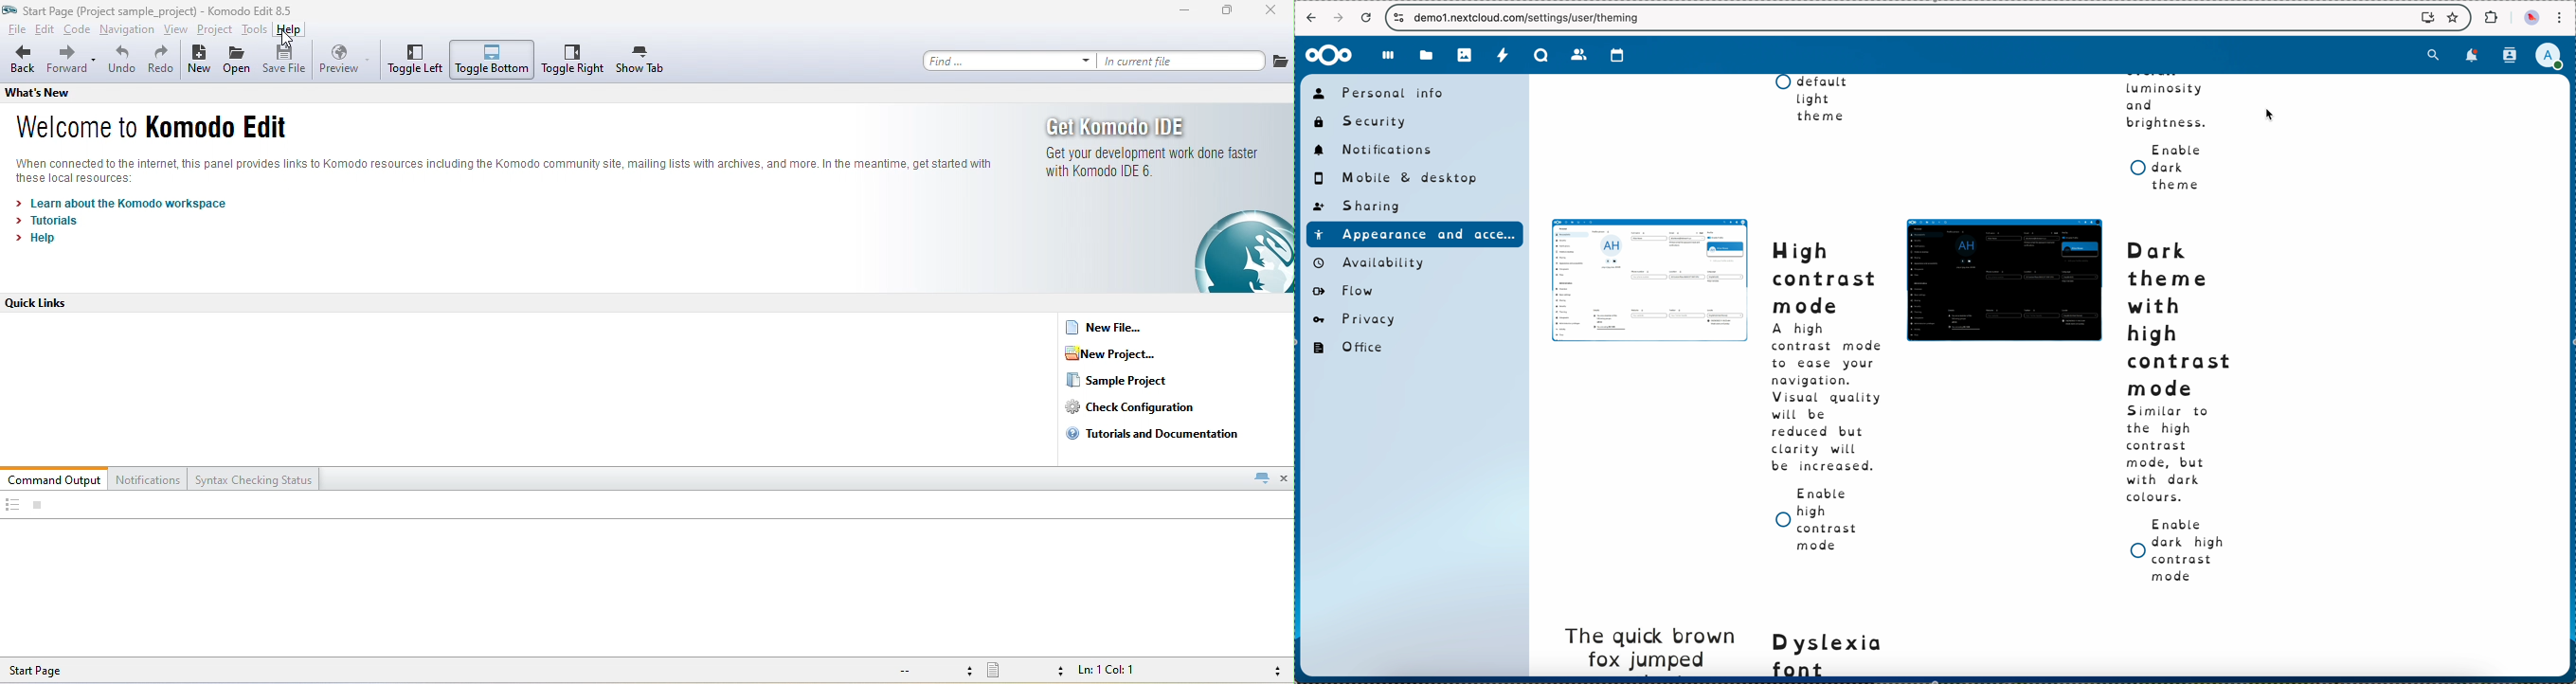 Image resolution: width=2576 pixels, height=700 pixels. Describe the element at coordinates (1613, 55) in the screenshot. I see `calendar` at that location.